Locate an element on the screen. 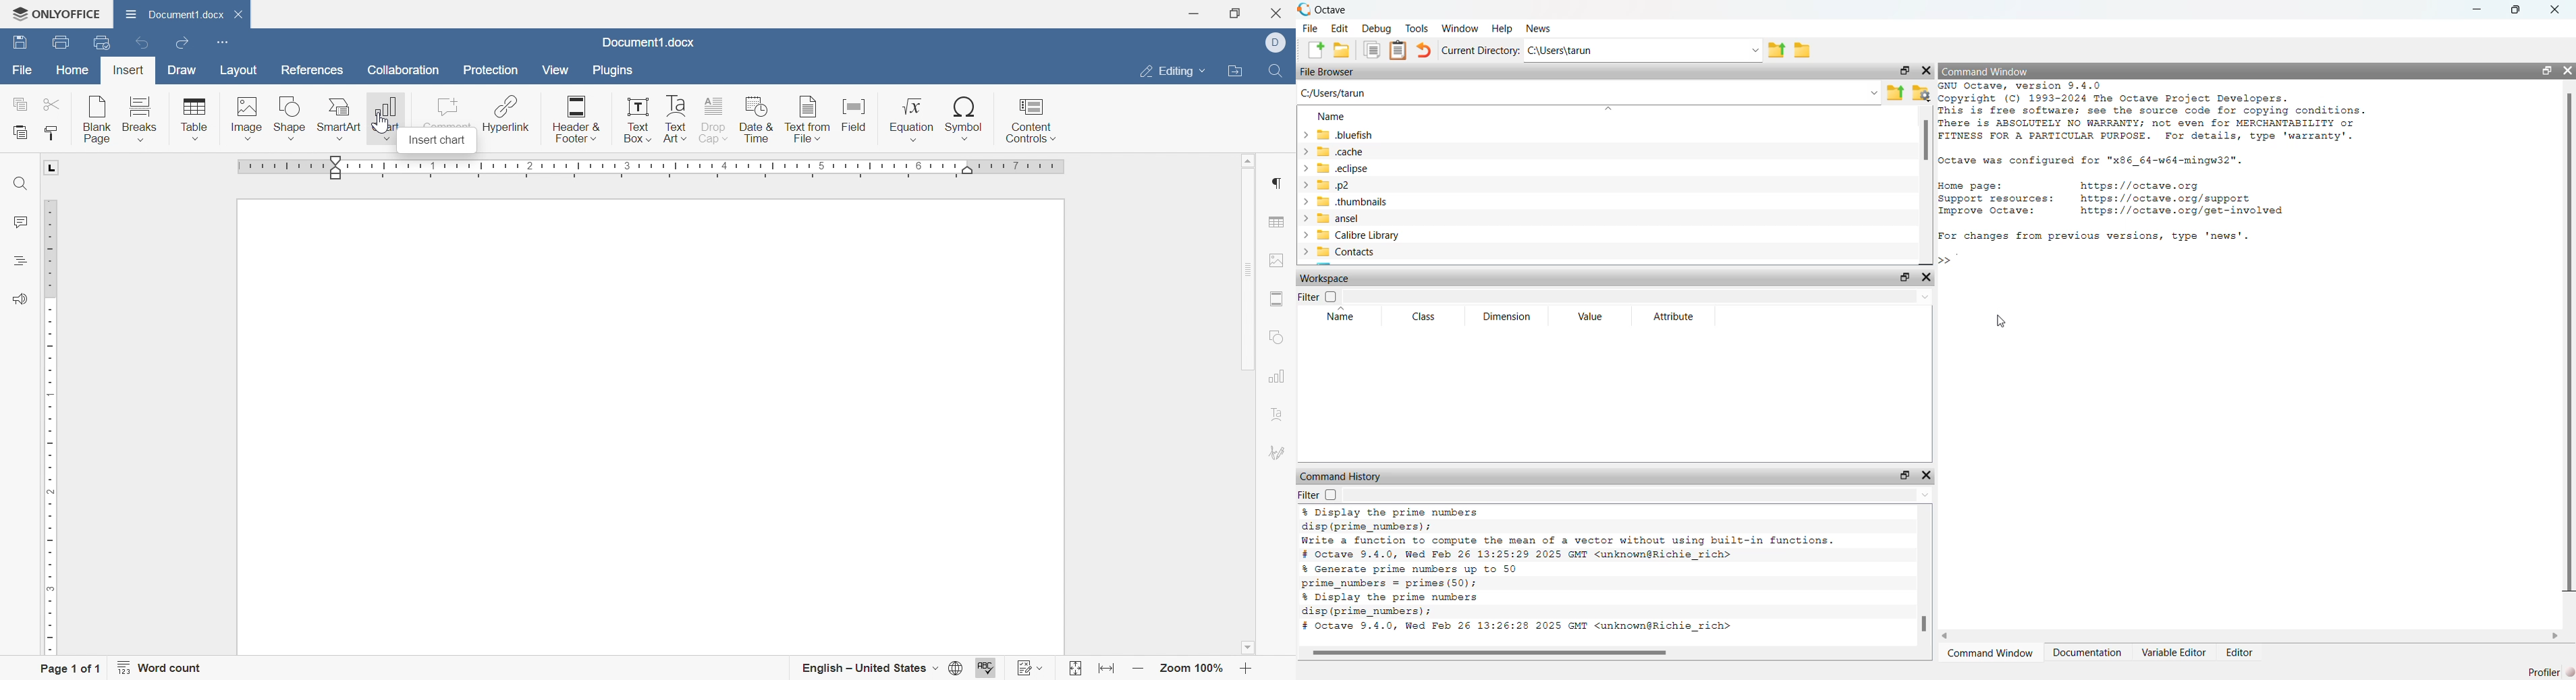  Find is located at coordinates (1279, 72).